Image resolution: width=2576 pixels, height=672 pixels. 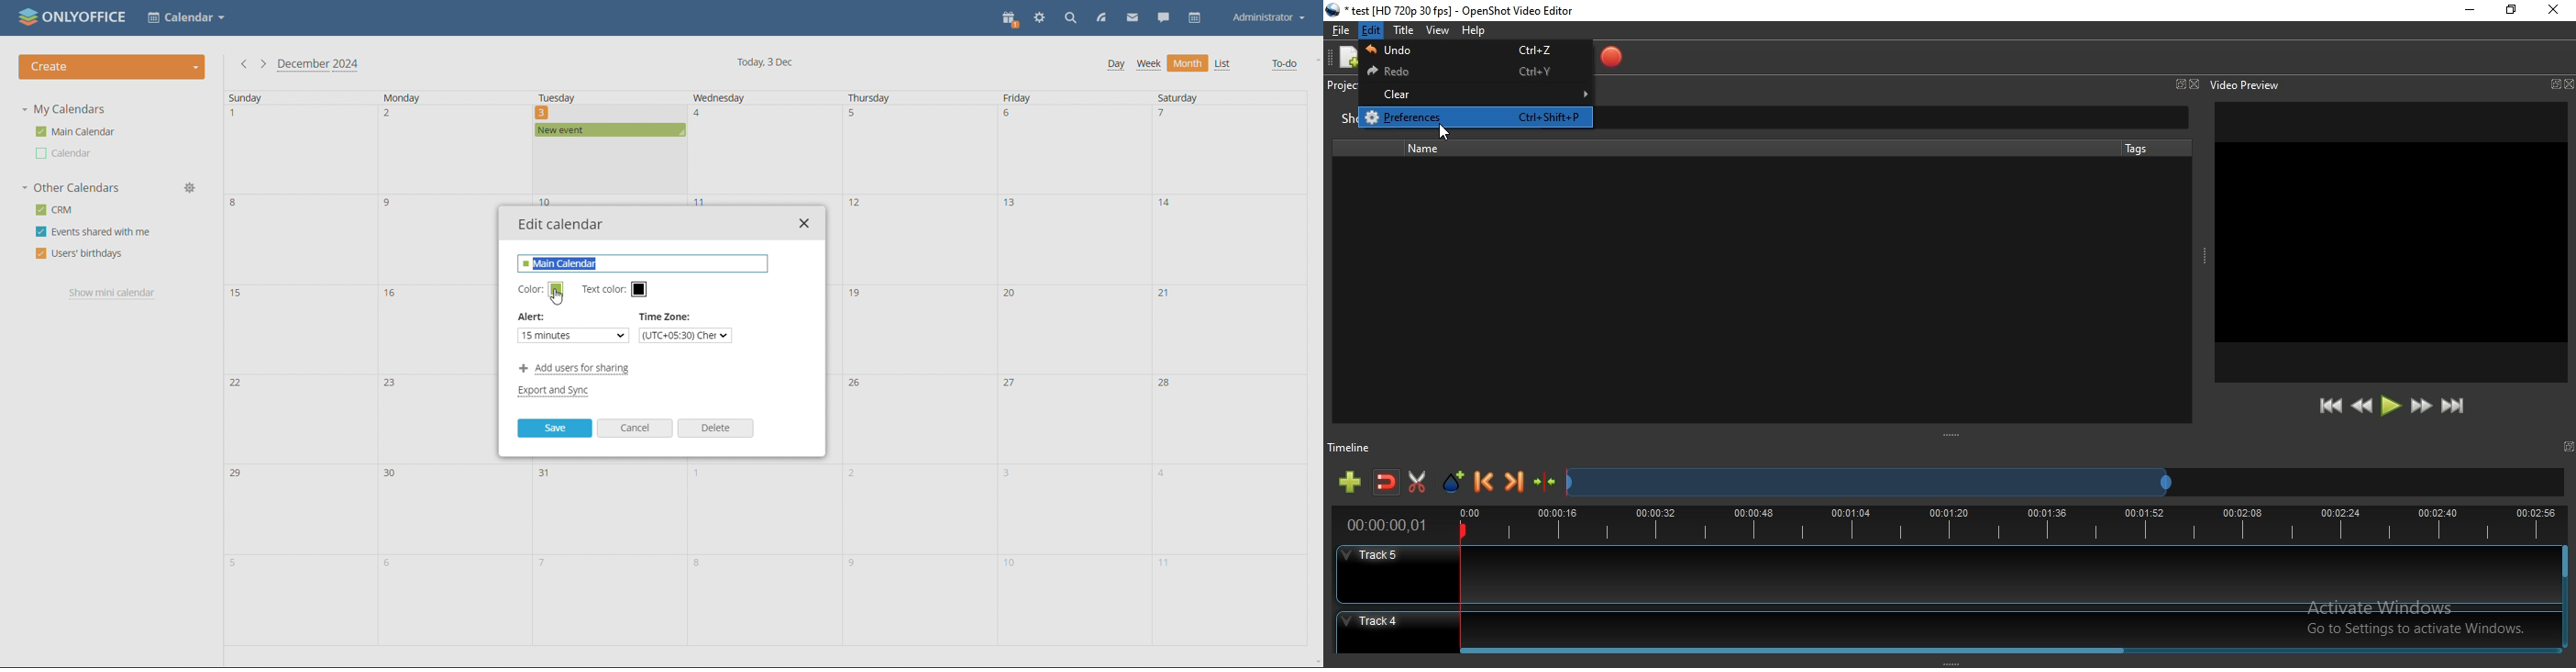 I want to click on Rewind , so click(x=2361, y=406).